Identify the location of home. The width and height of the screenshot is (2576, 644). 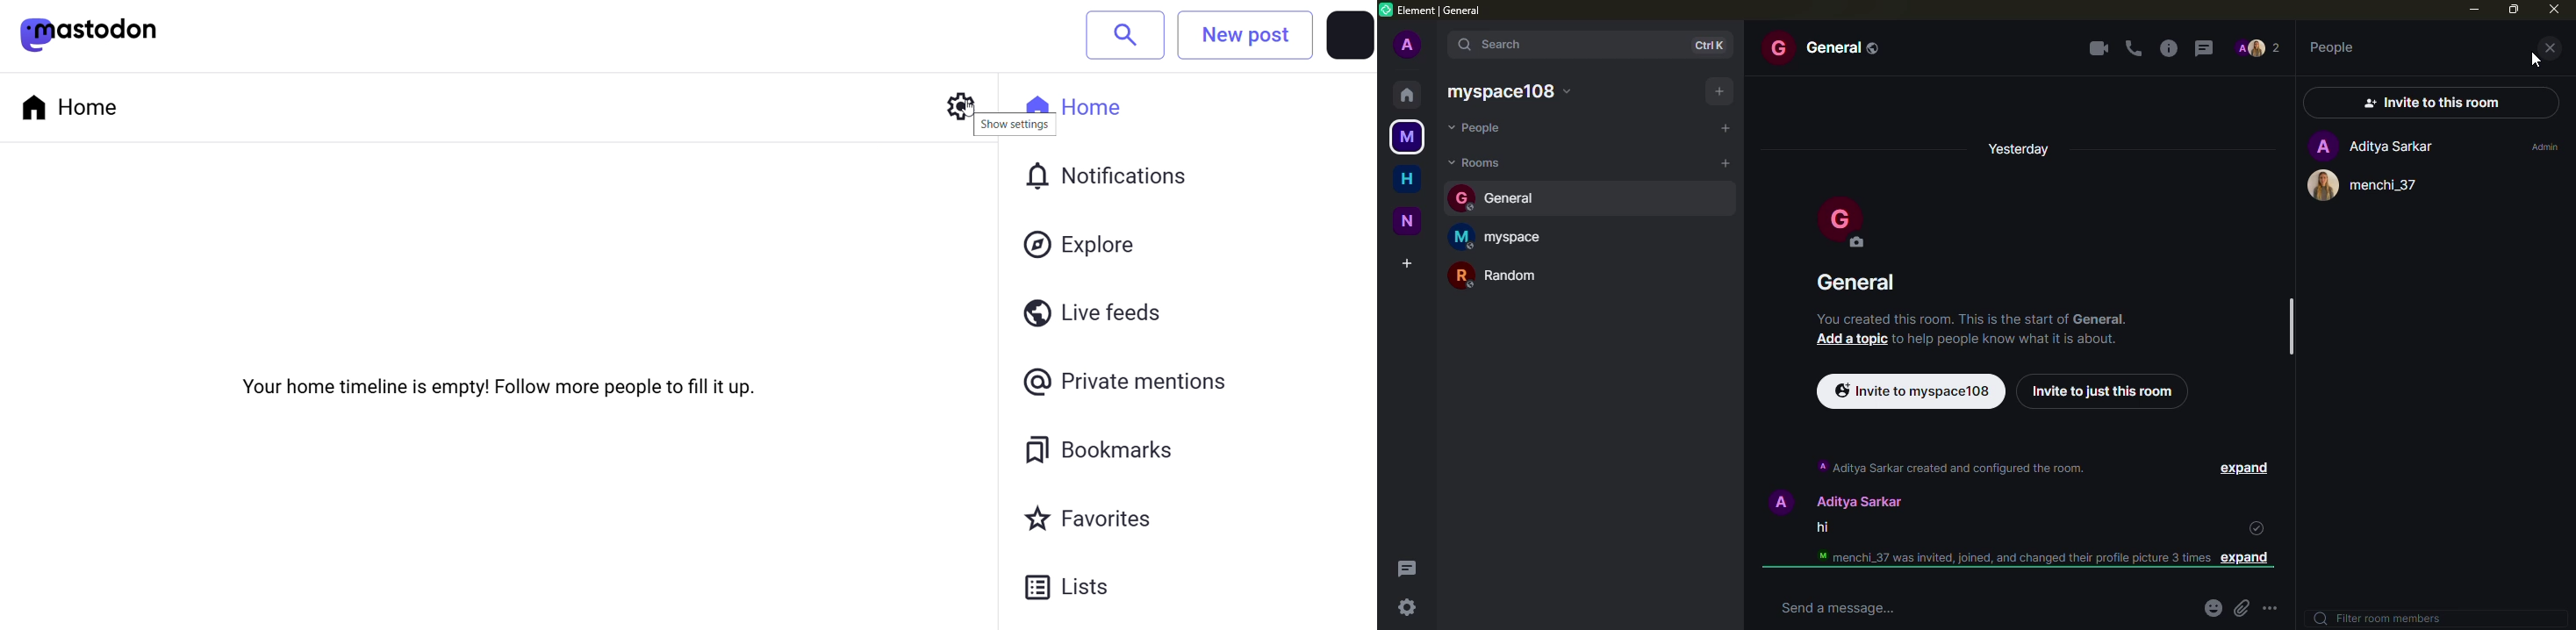
(1406, 94).